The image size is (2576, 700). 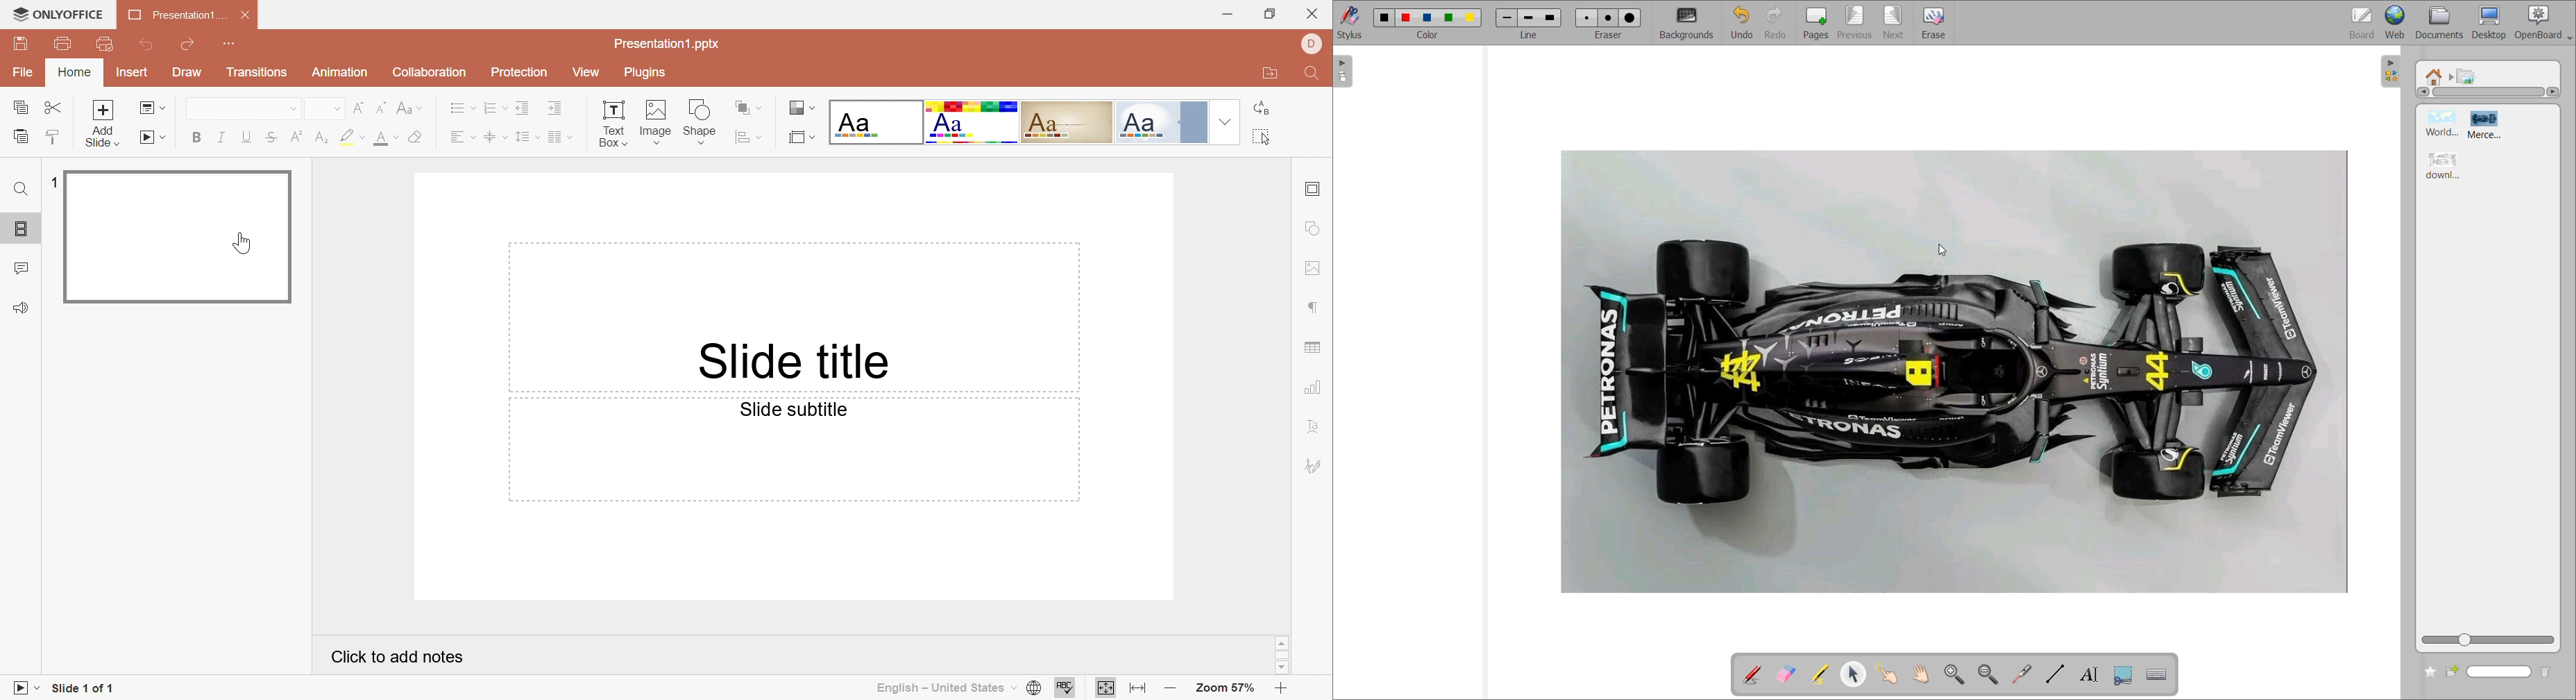 I want to click on capture part of the screen, so click(x=2122, y=673).